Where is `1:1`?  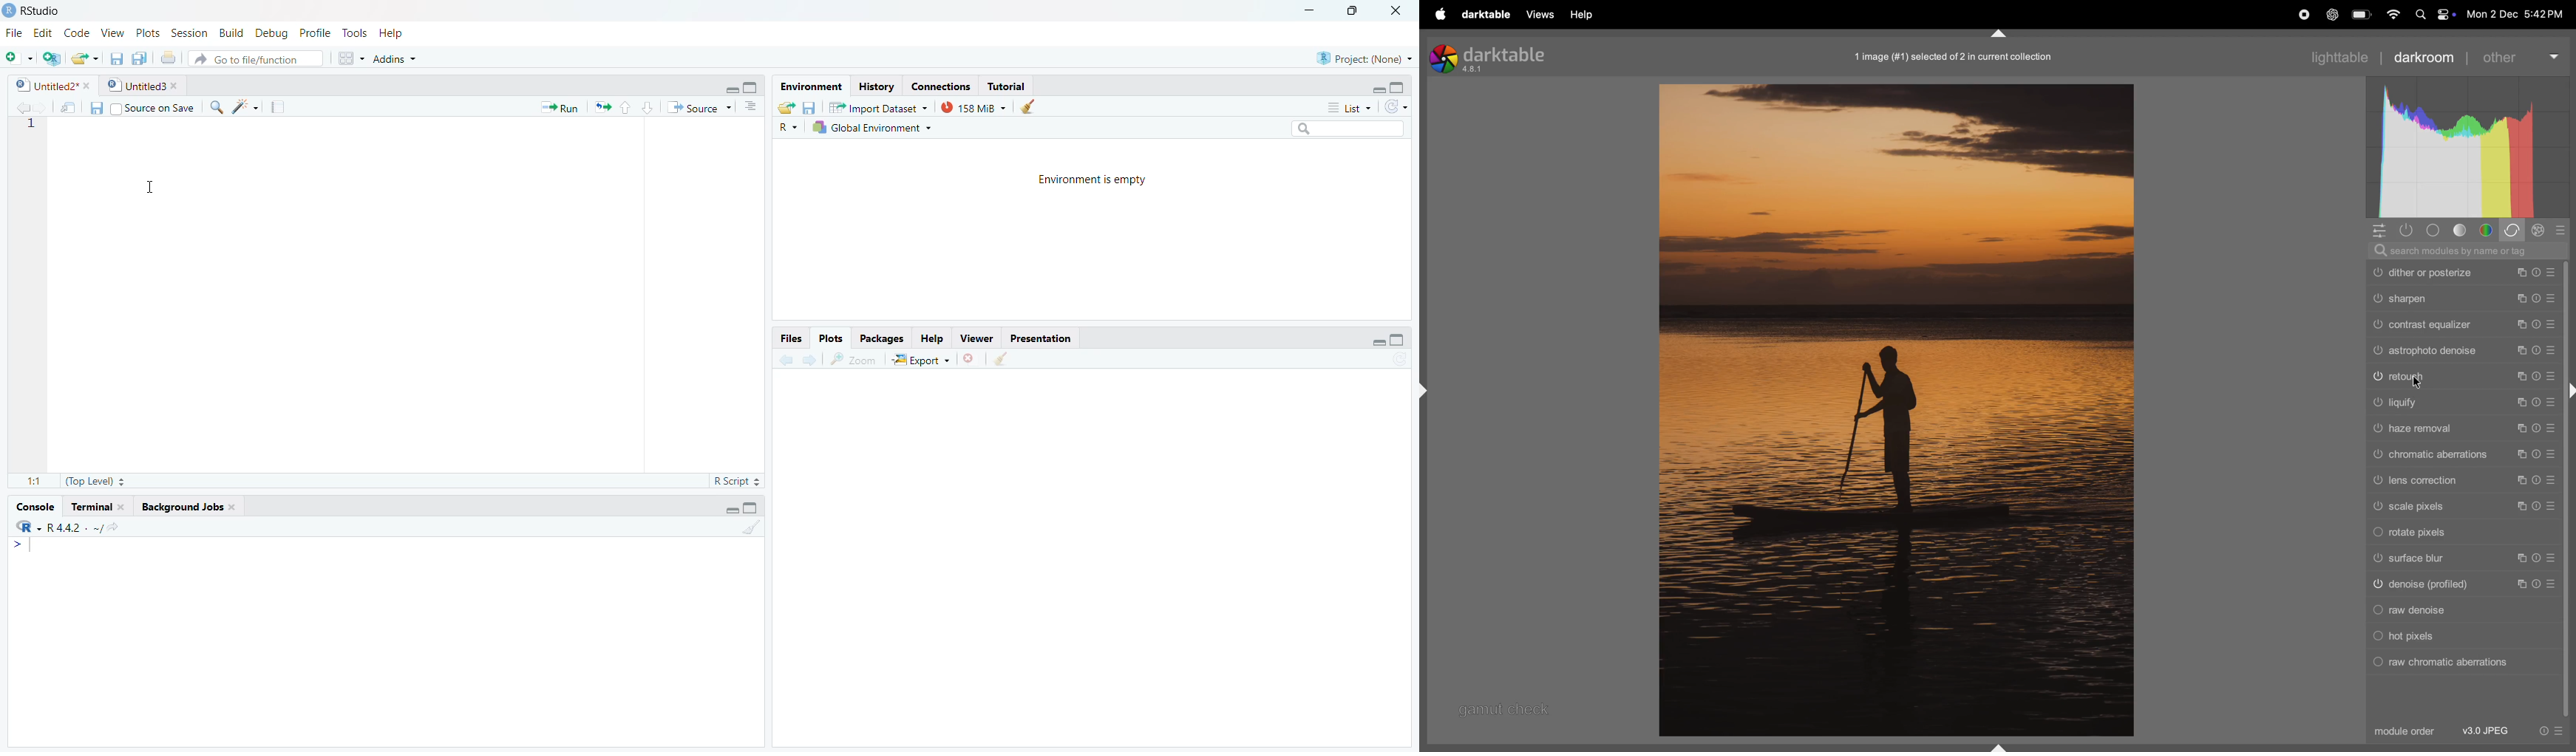 1:1 is located at coordinates (29, 481).